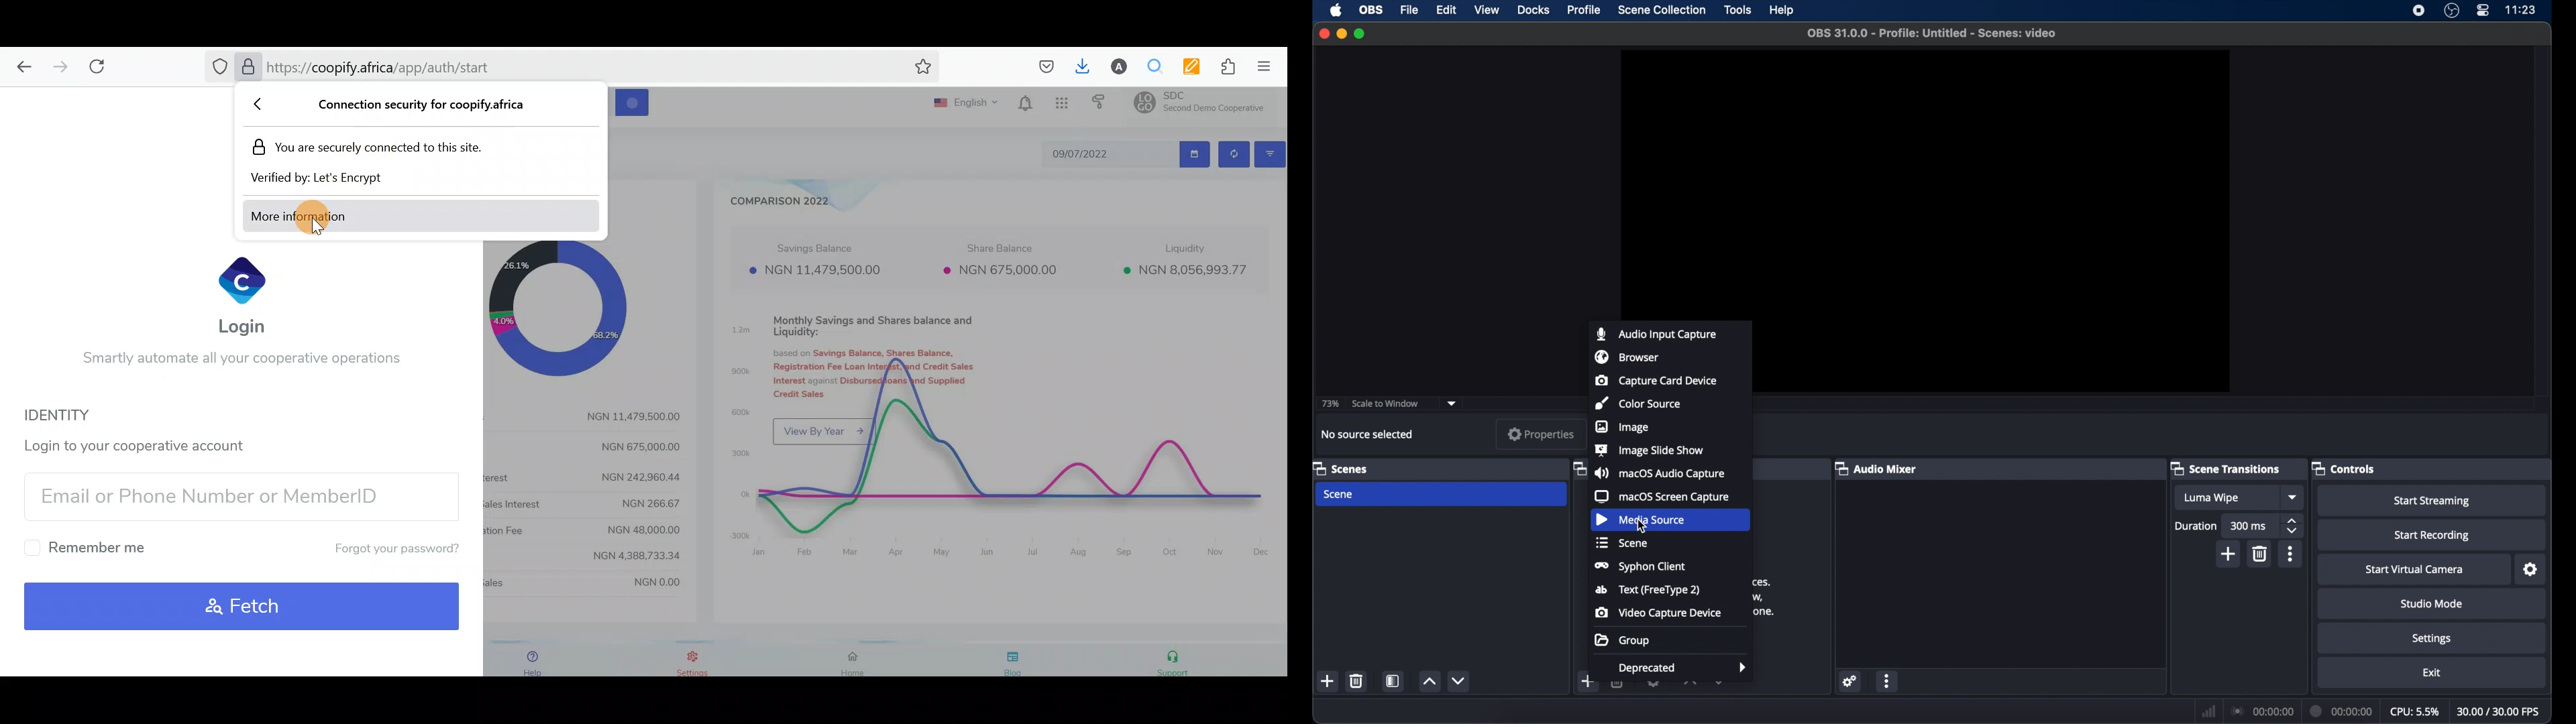 Image resolution: width=2576 pixels, height=728 pixels. I want to click on add, so click(1327, 681).